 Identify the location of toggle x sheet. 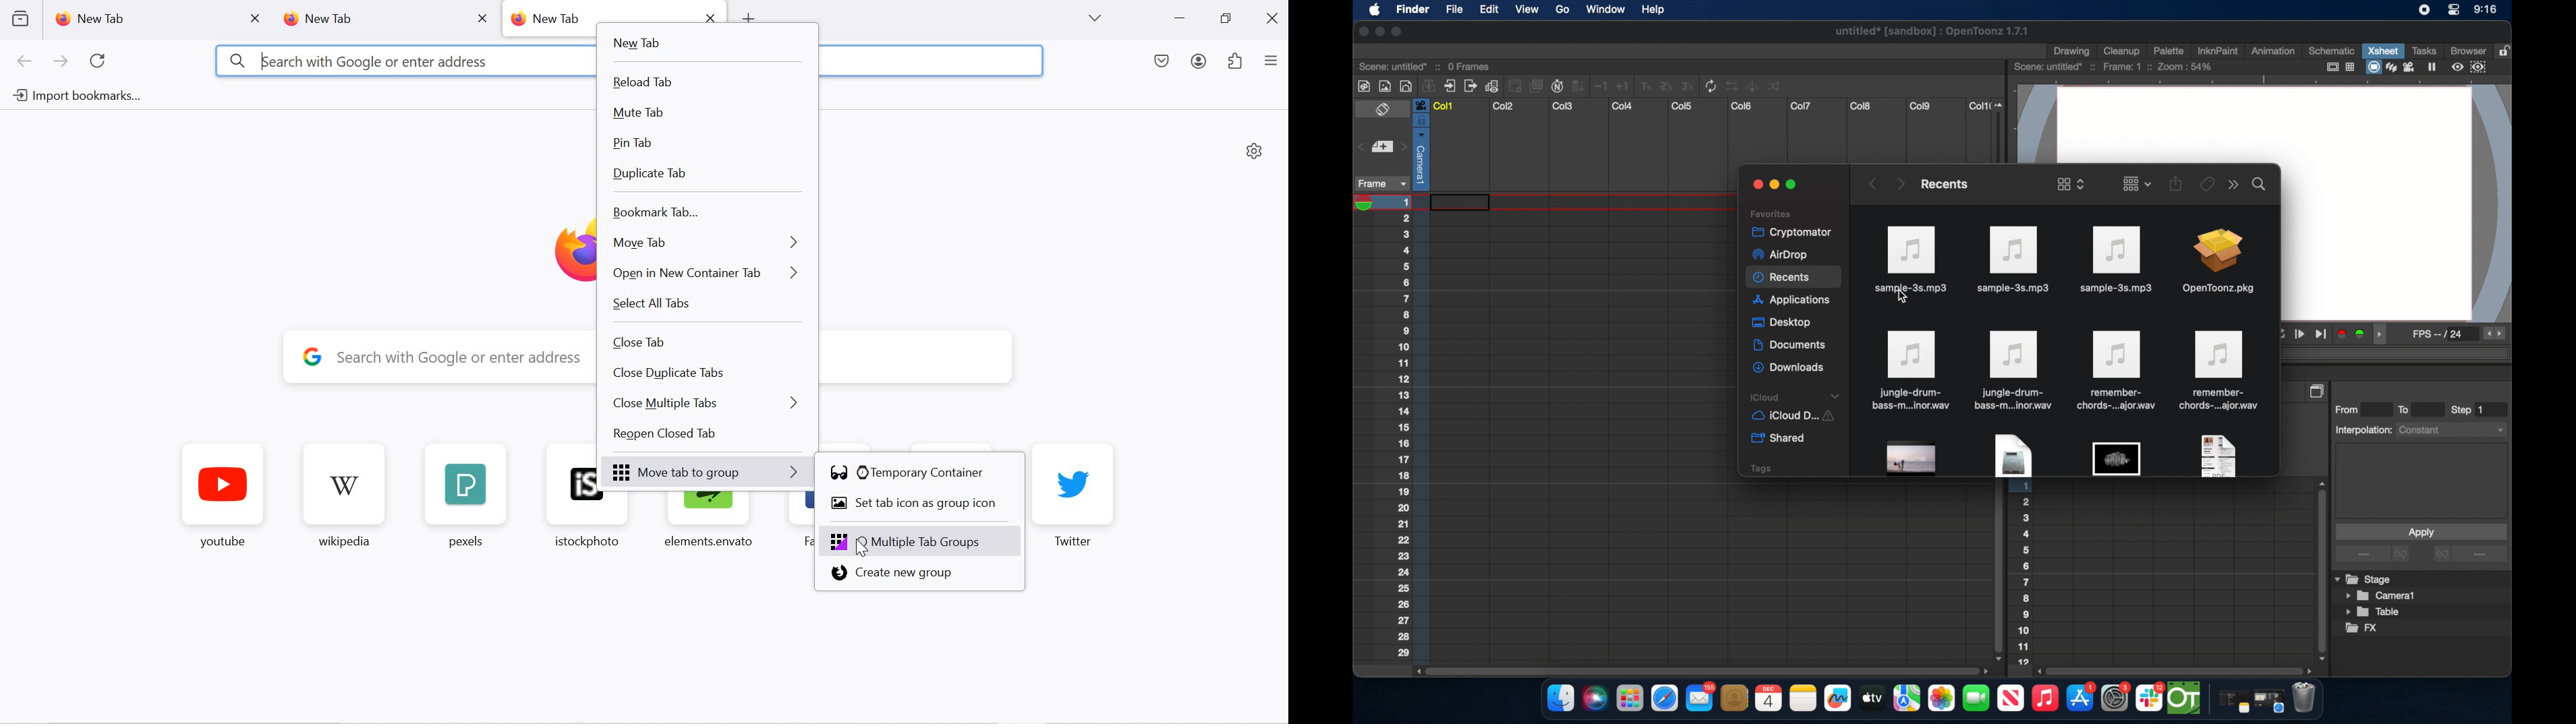
(1384, 111).